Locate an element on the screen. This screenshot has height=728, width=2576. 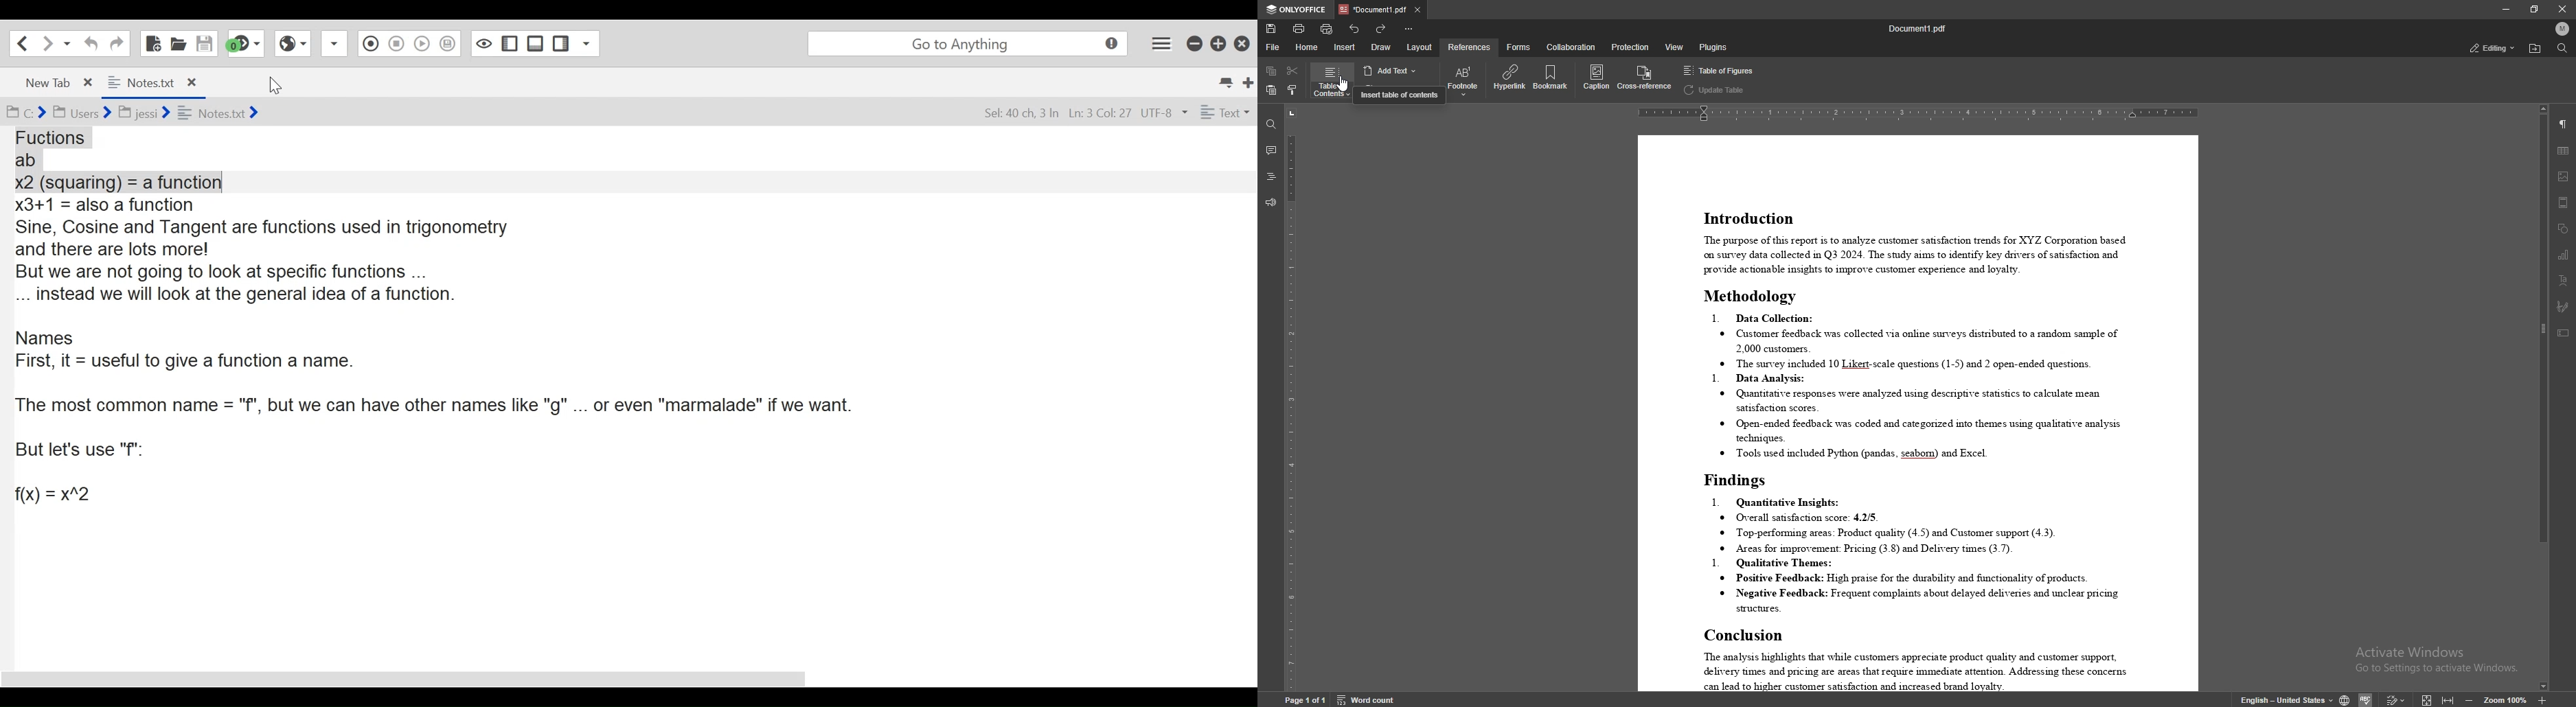
vertical scale is located at coordinates (1288, 399).